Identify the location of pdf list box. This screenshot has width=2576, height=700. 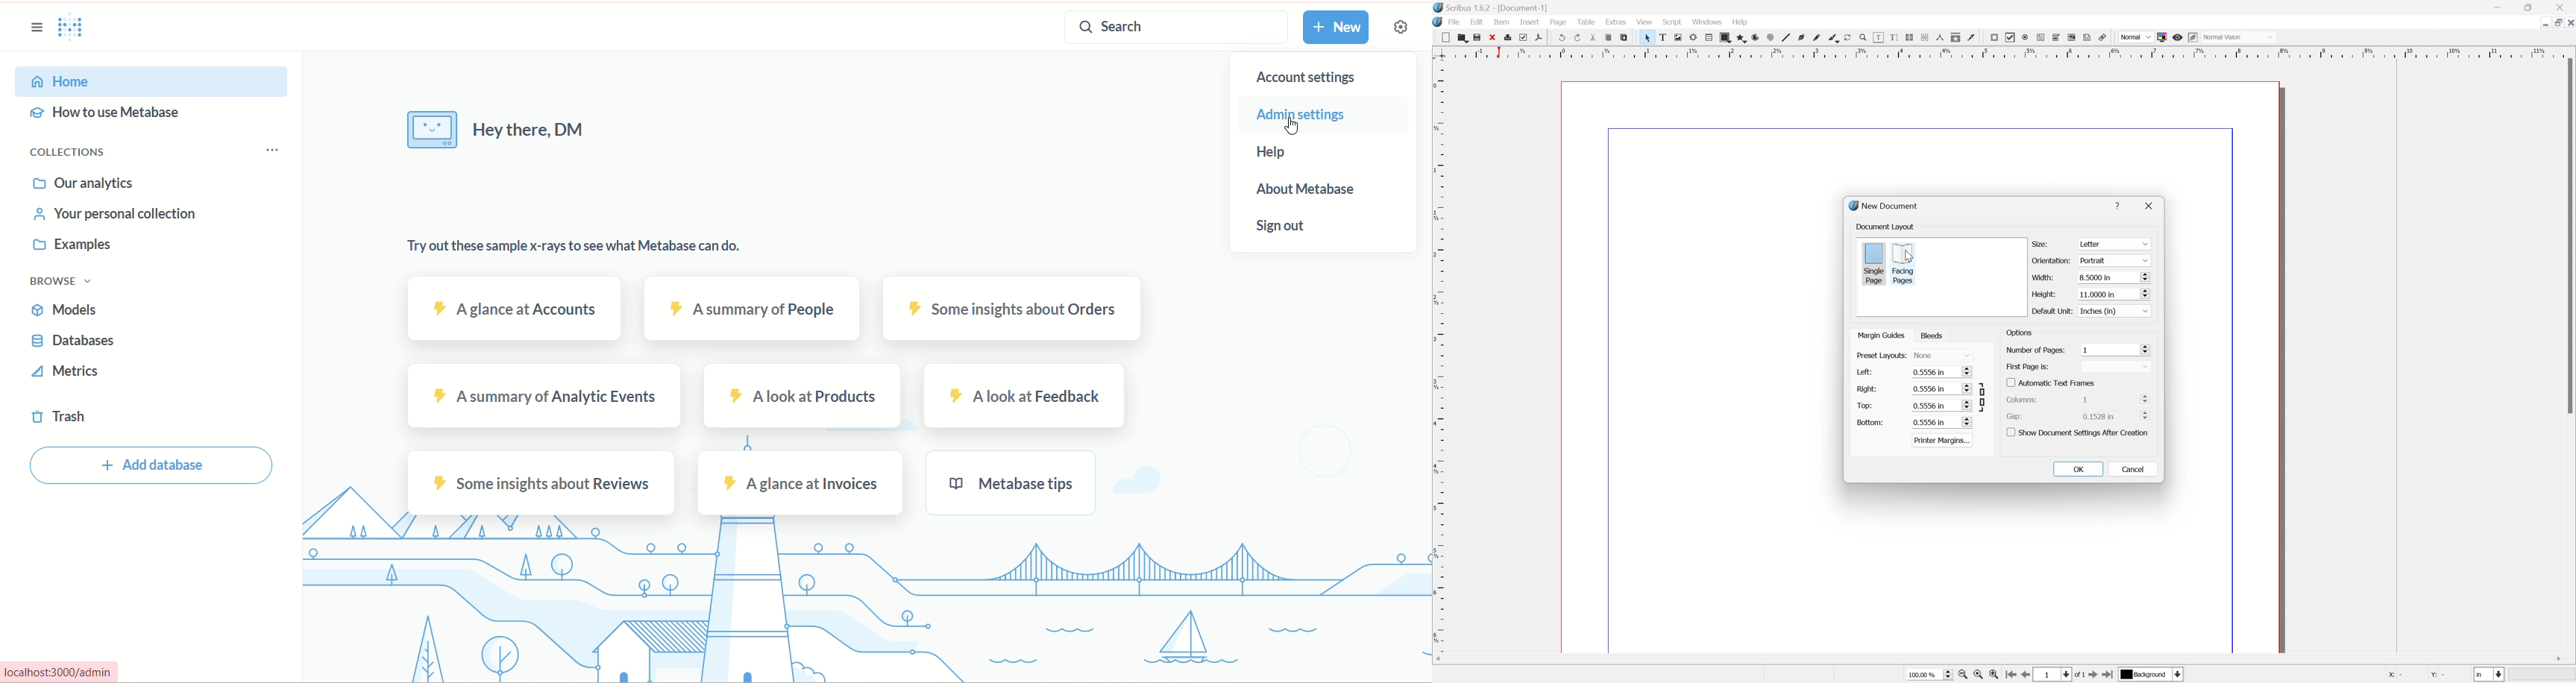
(2073, 38).